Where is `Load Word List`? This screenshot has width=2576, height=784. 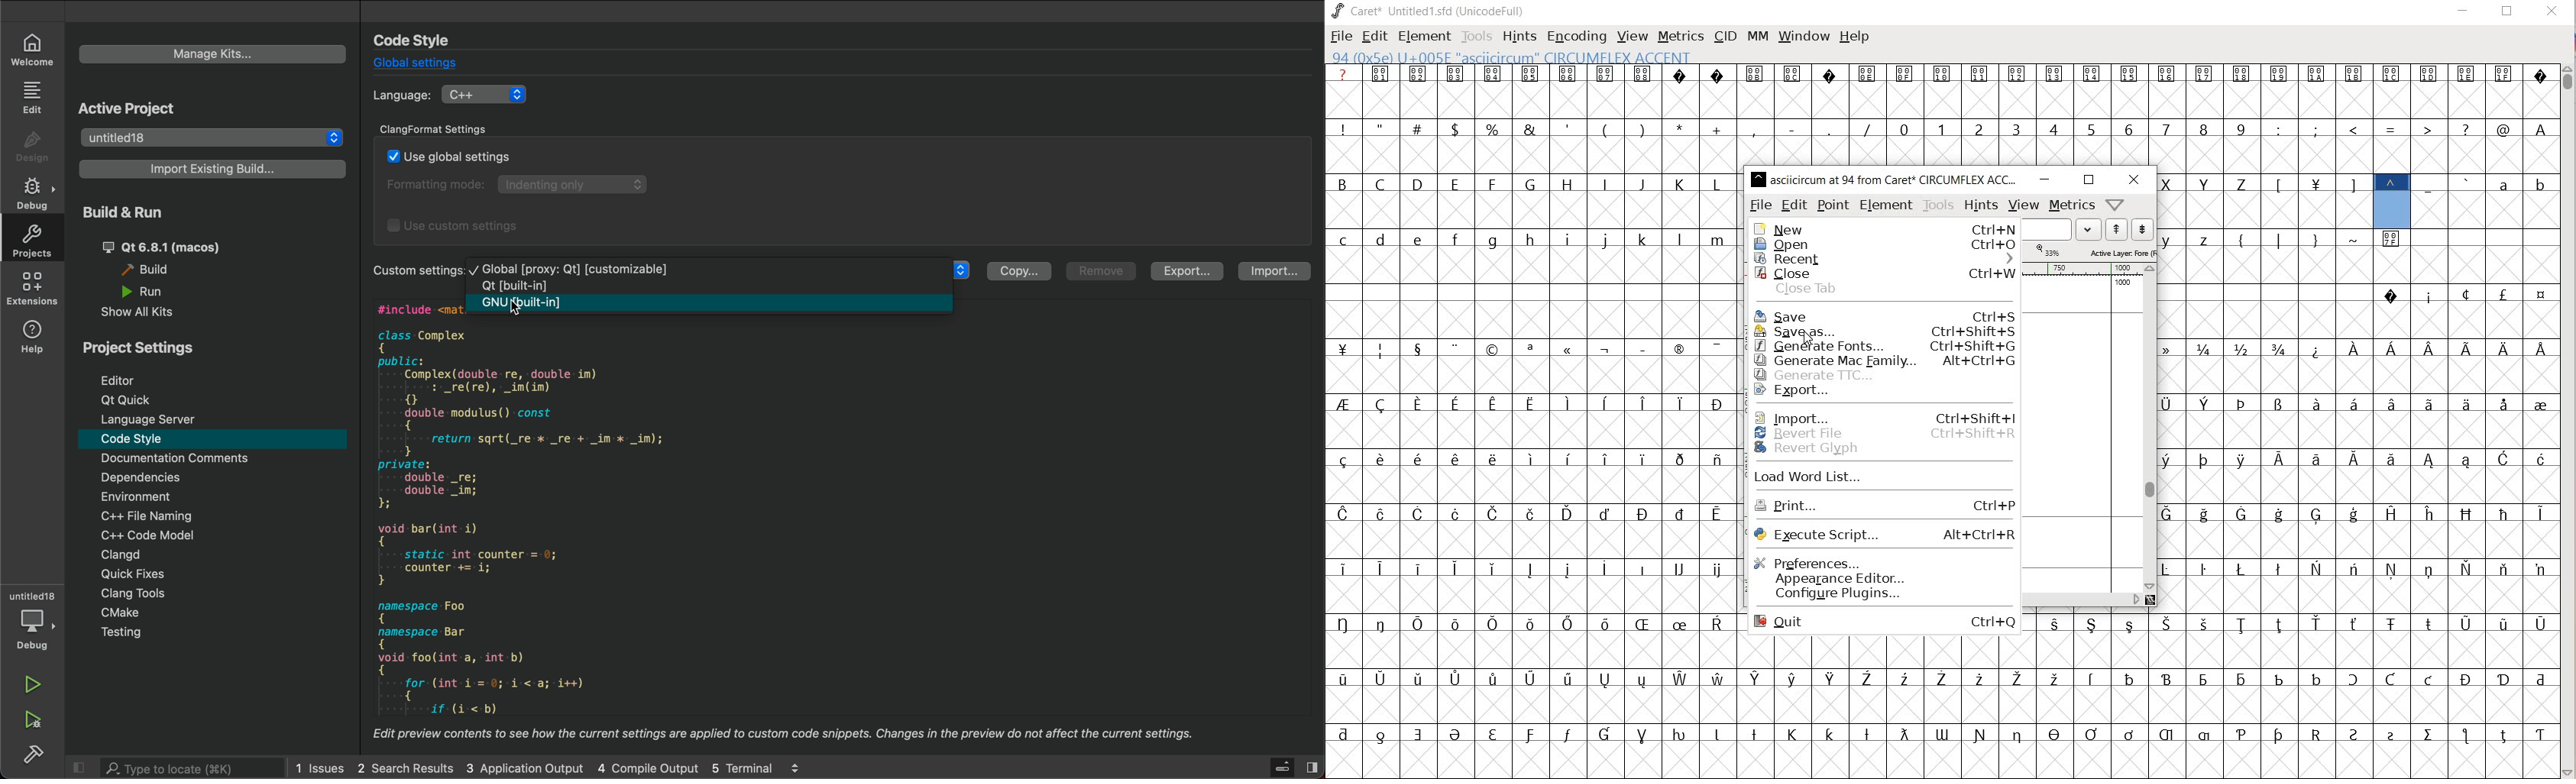
Load Word List is located at coordinates (1882, 479).